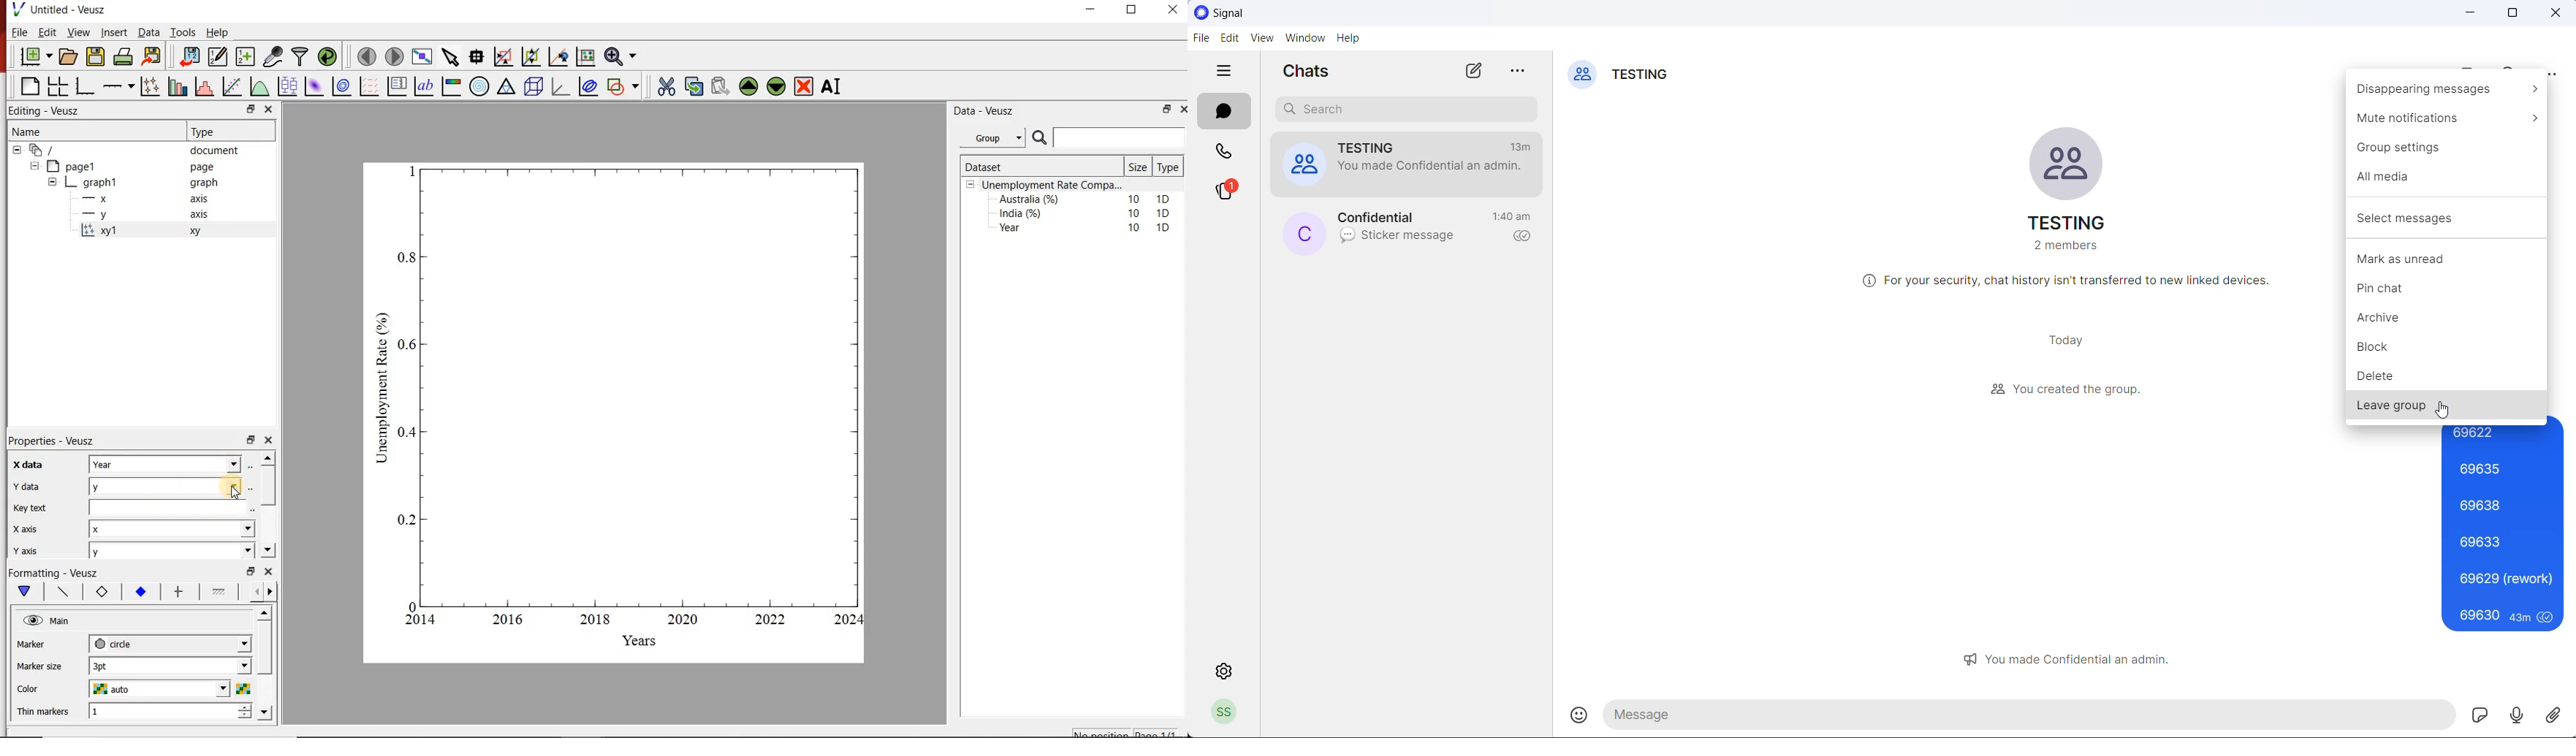  Describe the element at coordinates (252, 109) in the screenshot. I see `minimise` at that location.